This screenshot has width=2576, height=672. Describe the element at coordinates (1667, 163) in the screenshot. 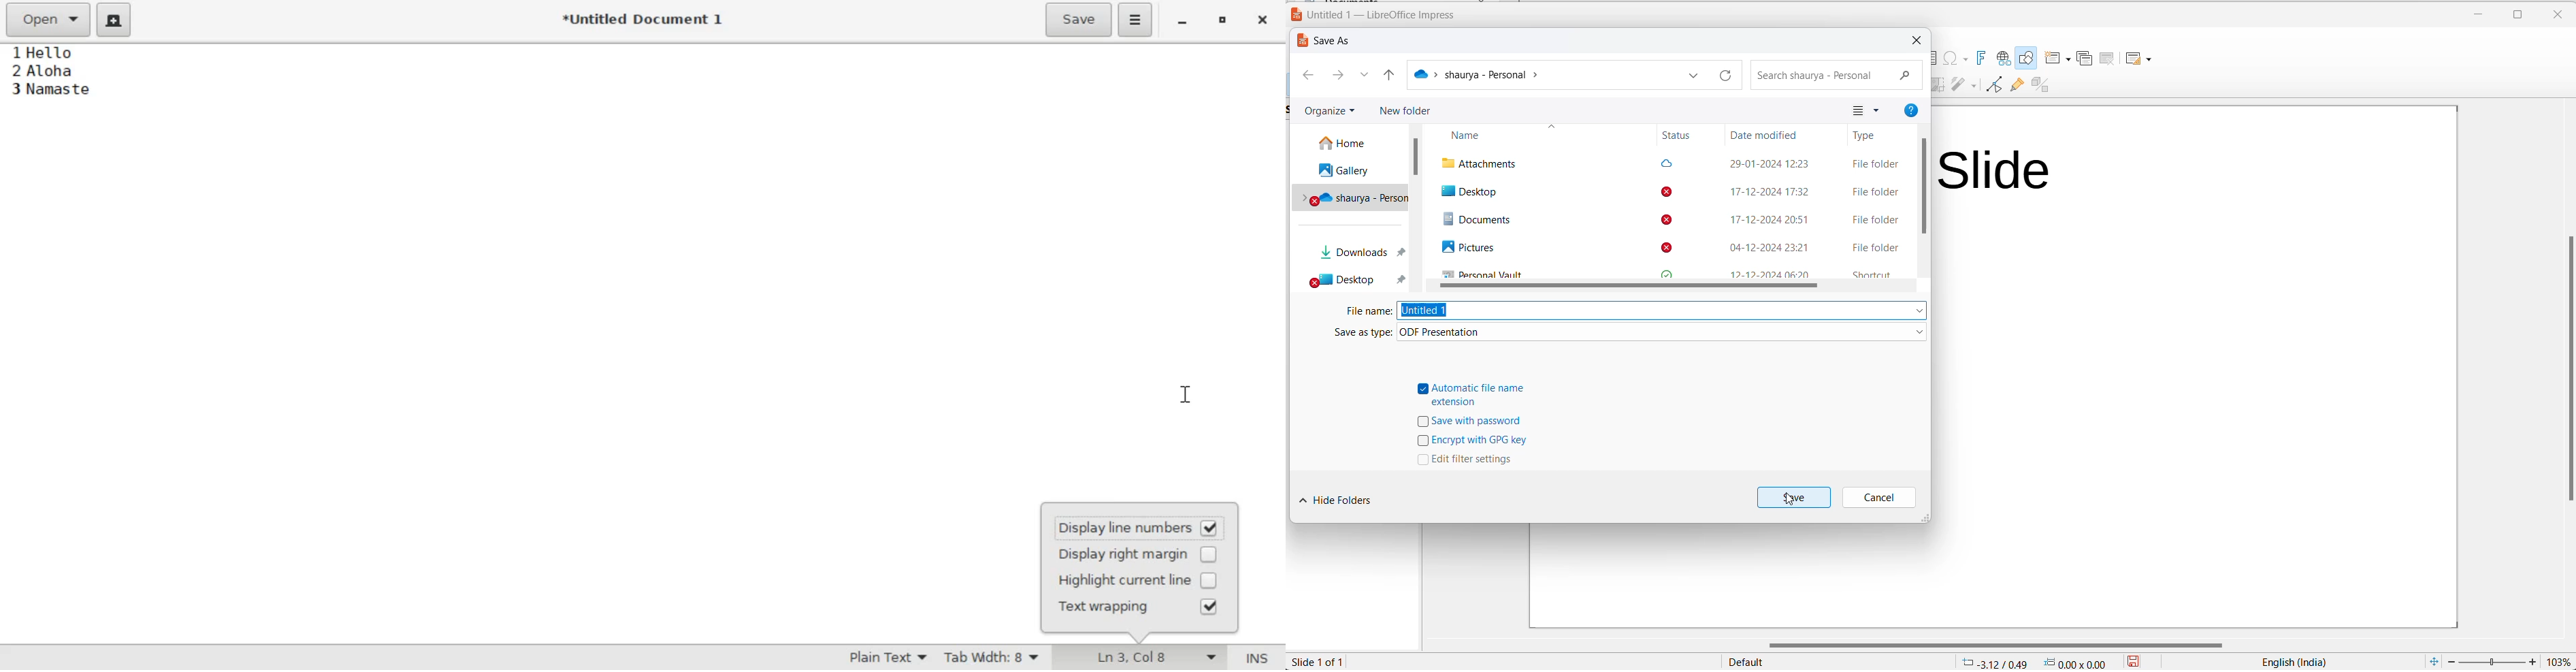

I see `FILE STATUS: back up completed` at that location.